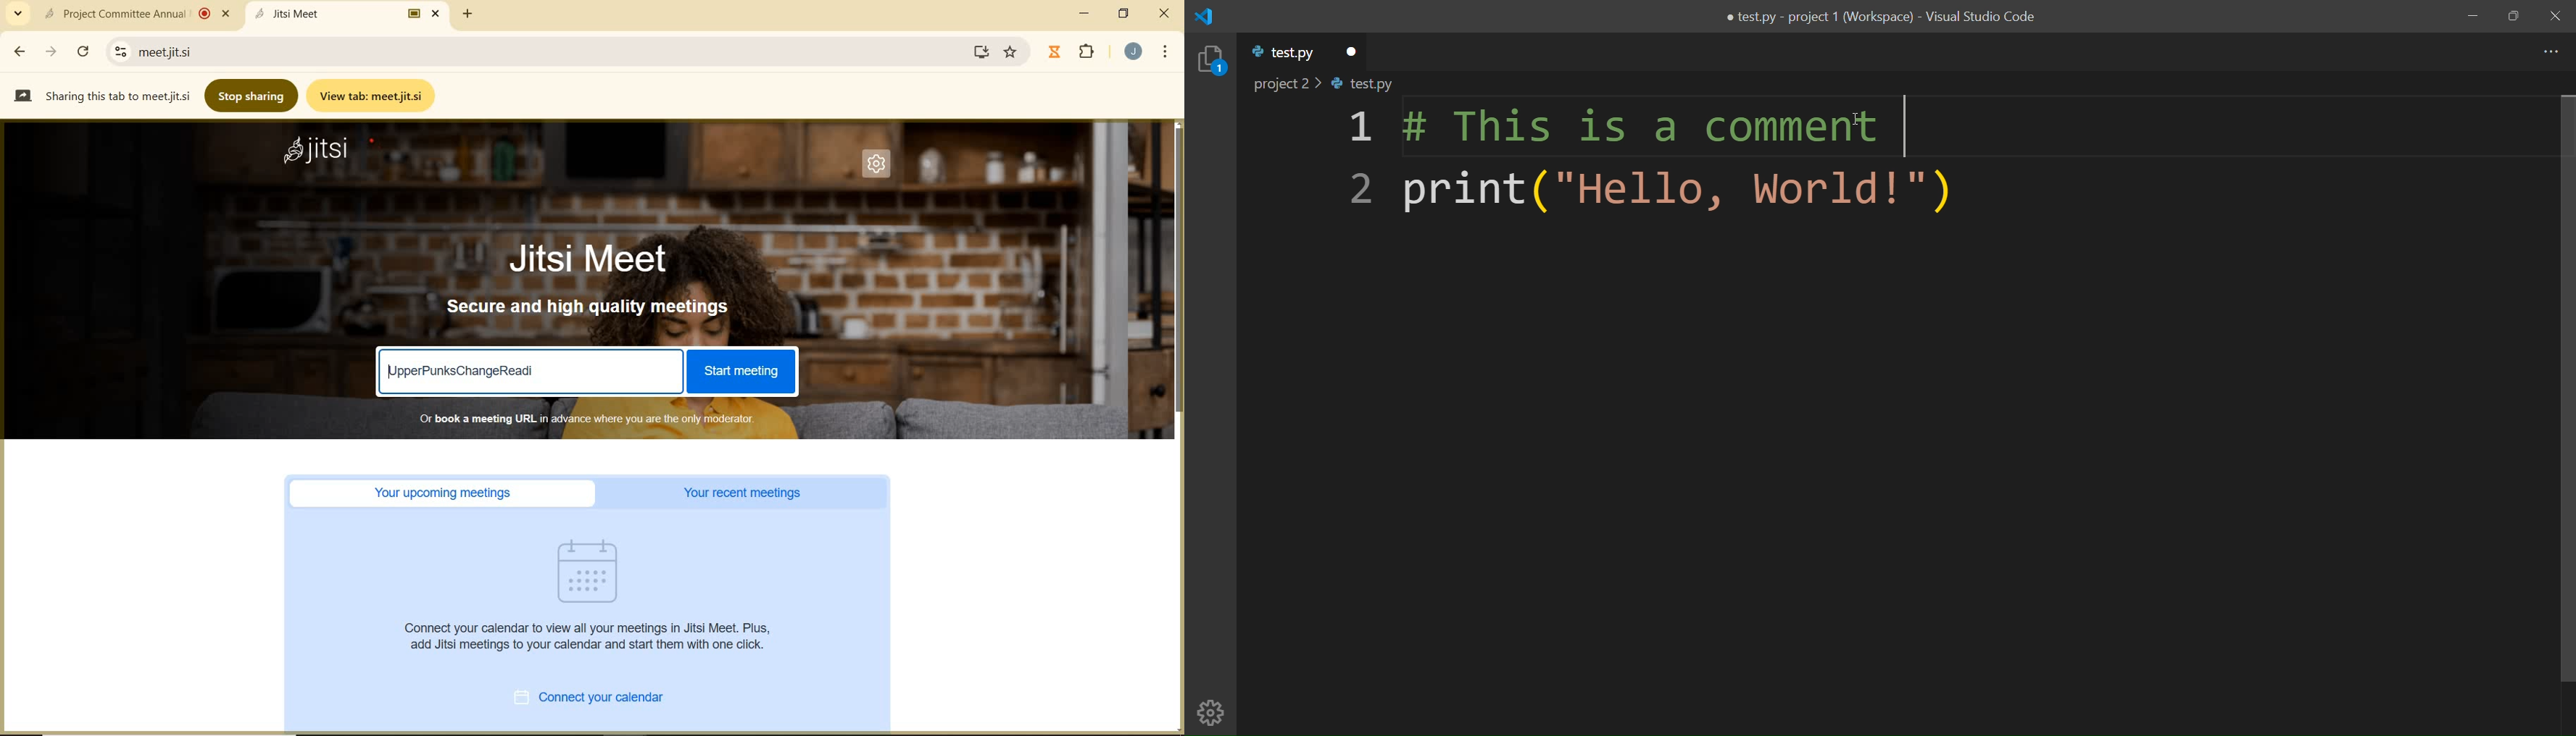  Describe the element at coordinates (2471, 15) in the screenshot. I see `minimize` at that location.